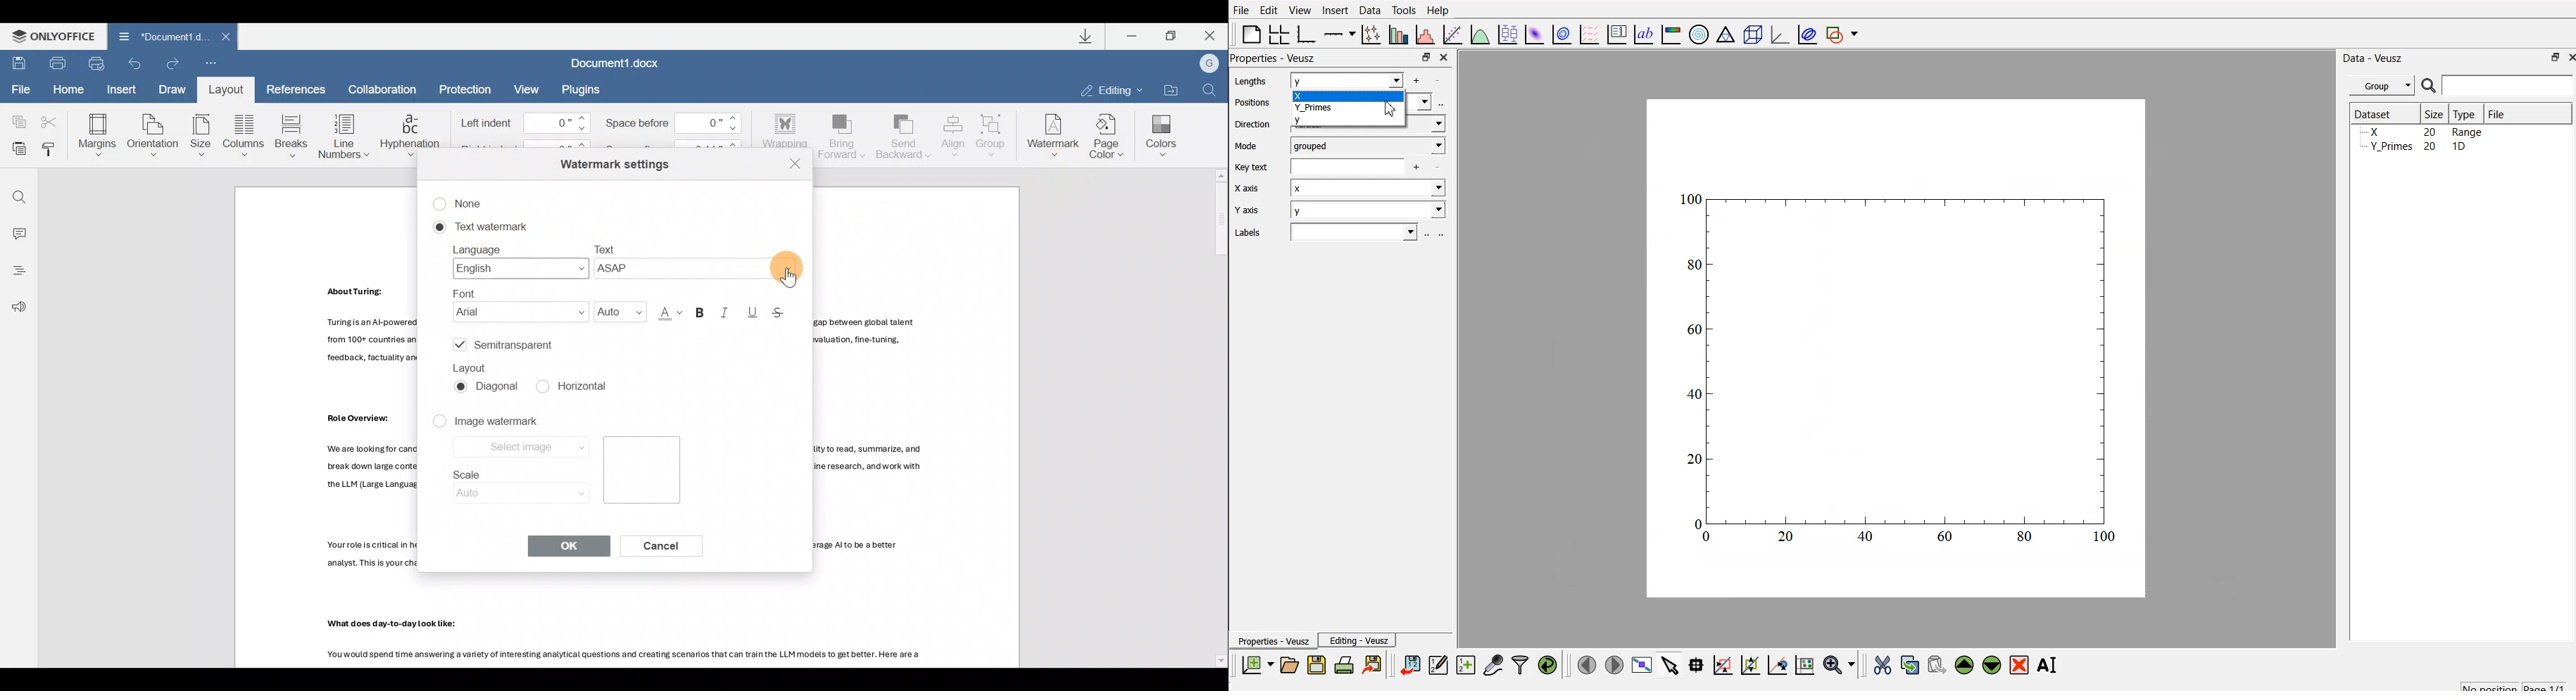 The image size is (2576, 700). Describe the element at coordinates (397, 624) in the screenshot. I see `` at that location.